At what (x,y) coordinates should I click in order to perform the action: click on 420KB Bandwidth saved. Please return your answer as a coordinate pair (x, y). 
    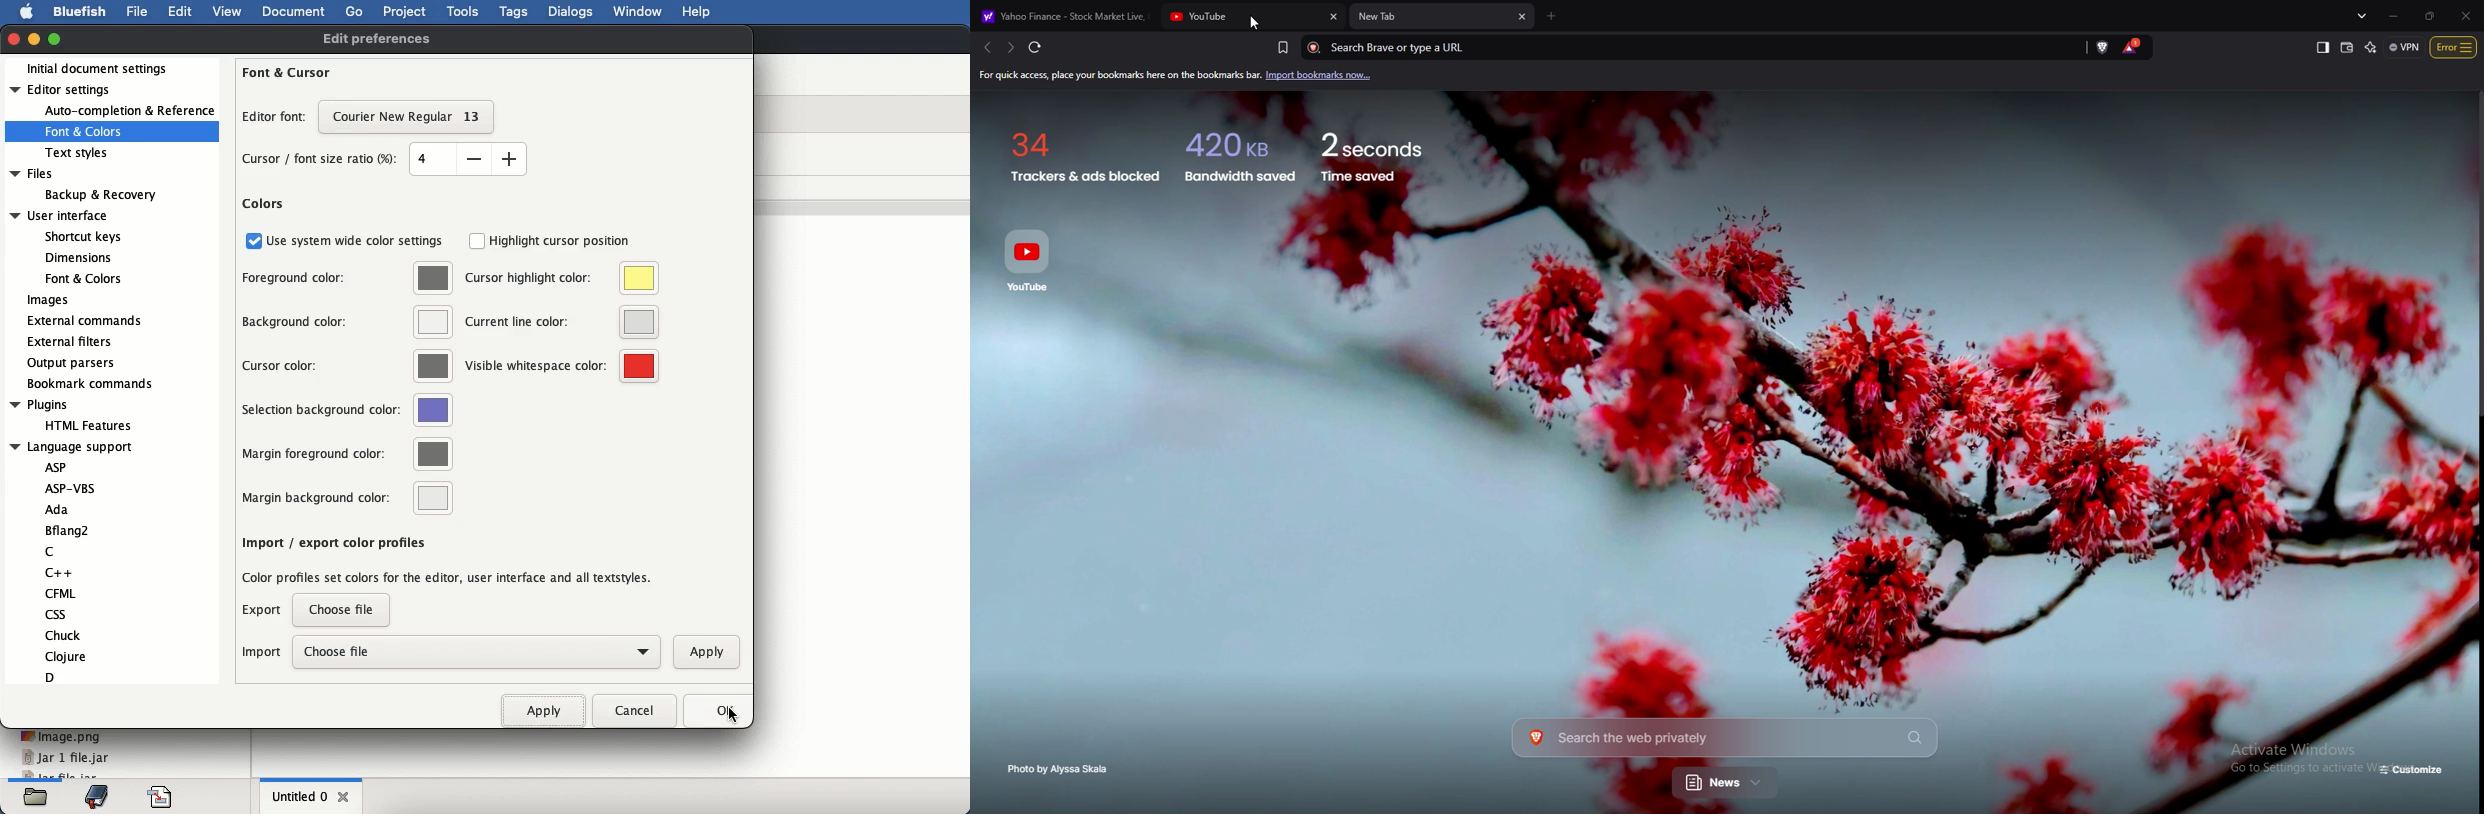
    Looking at the image, I should click on (1237, 152).